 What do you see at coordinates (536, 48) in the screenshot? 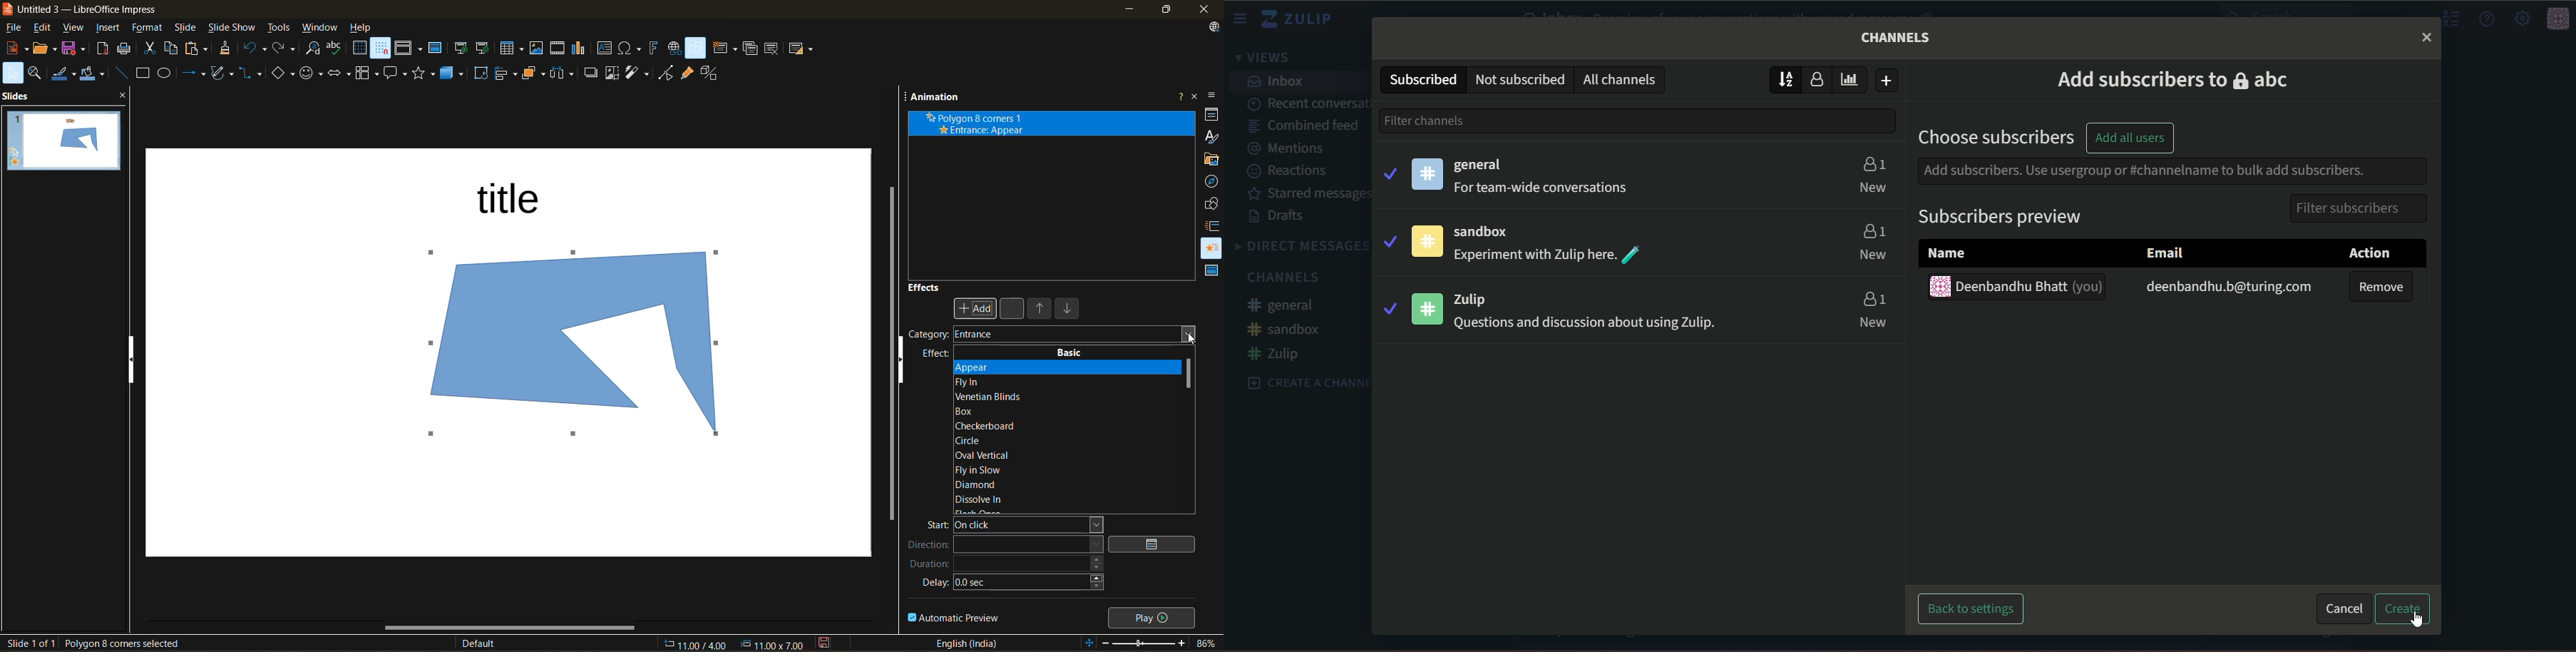
I see `insert image` at bounding box center [536, 48].